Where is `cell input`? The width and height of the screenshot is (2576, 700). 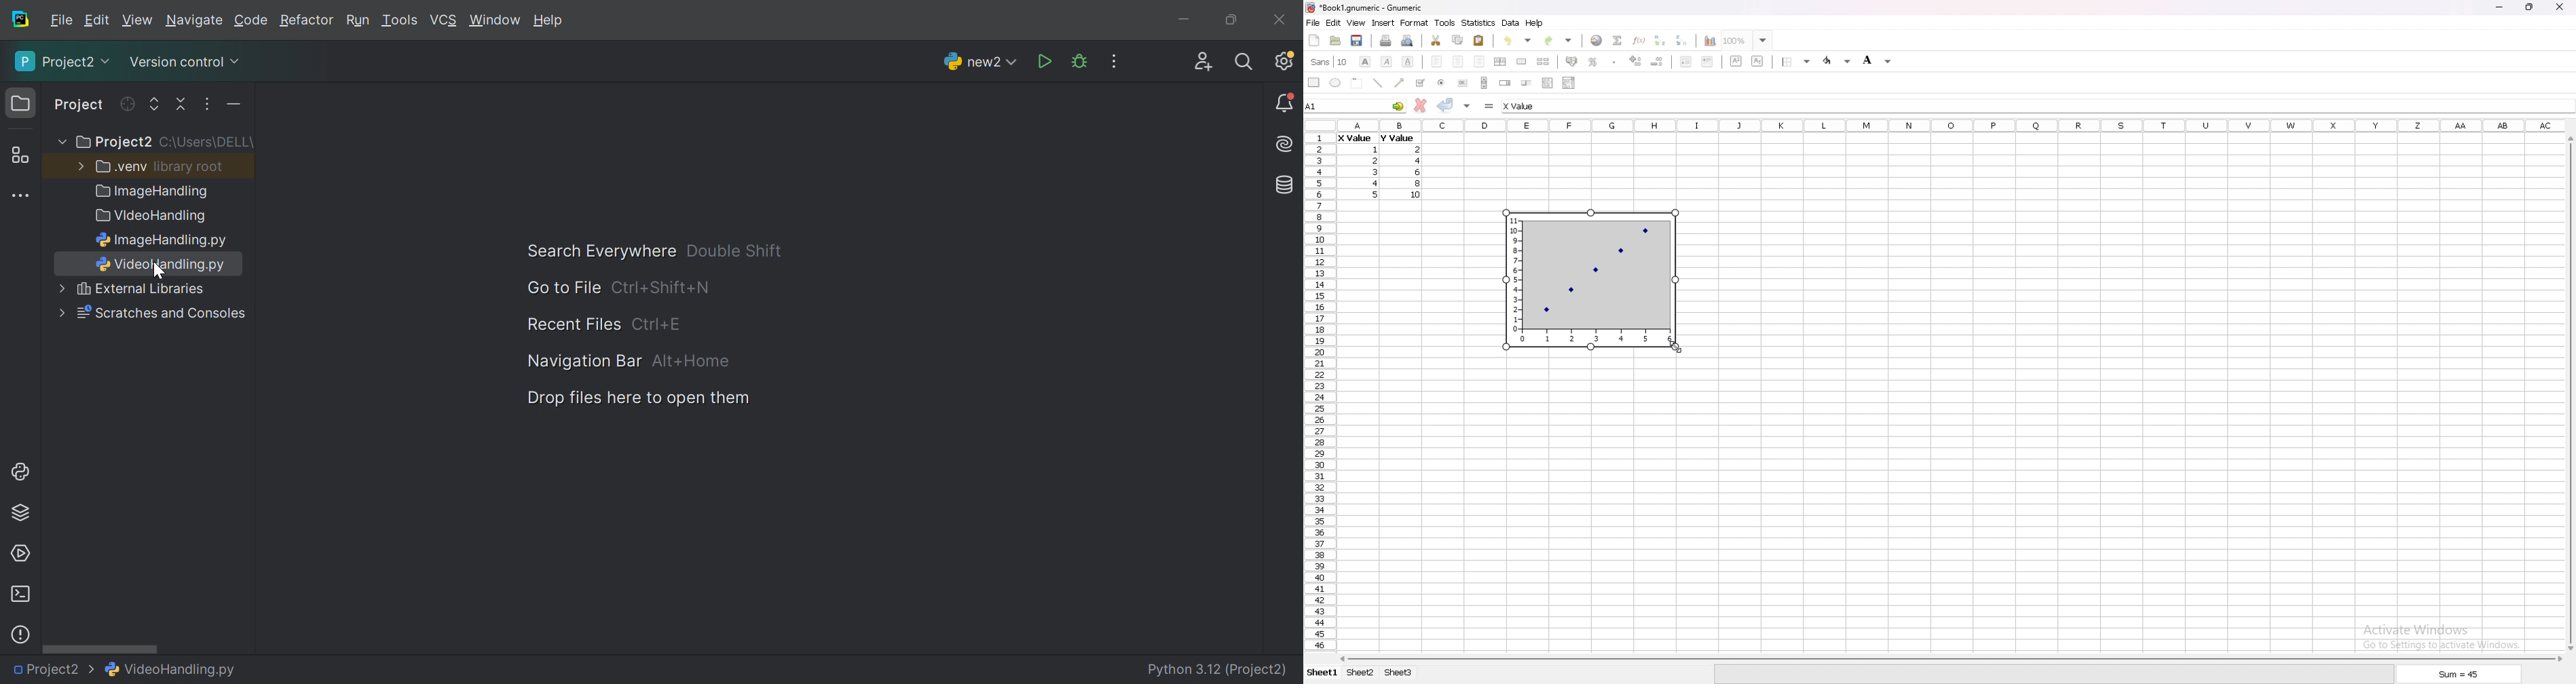 cell input is located at coordinates (1532, 106).